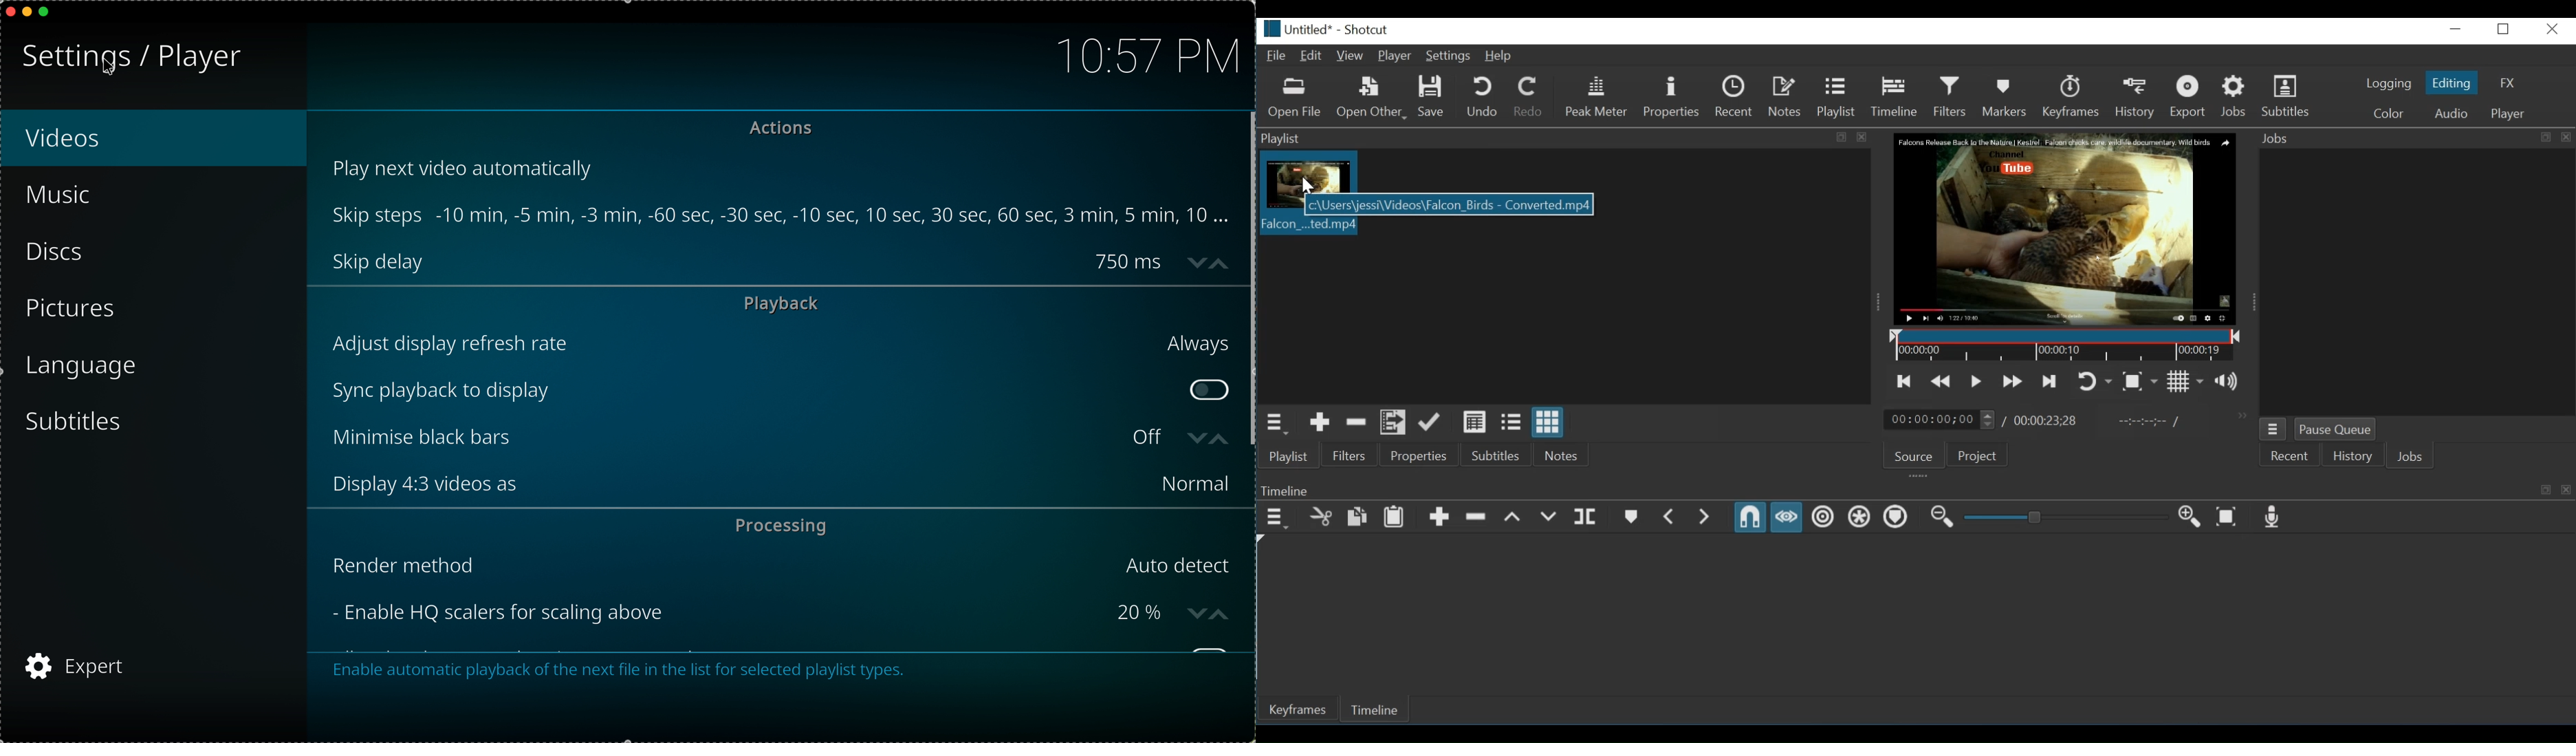  I want to click on Jobs, so click(2410, 457).